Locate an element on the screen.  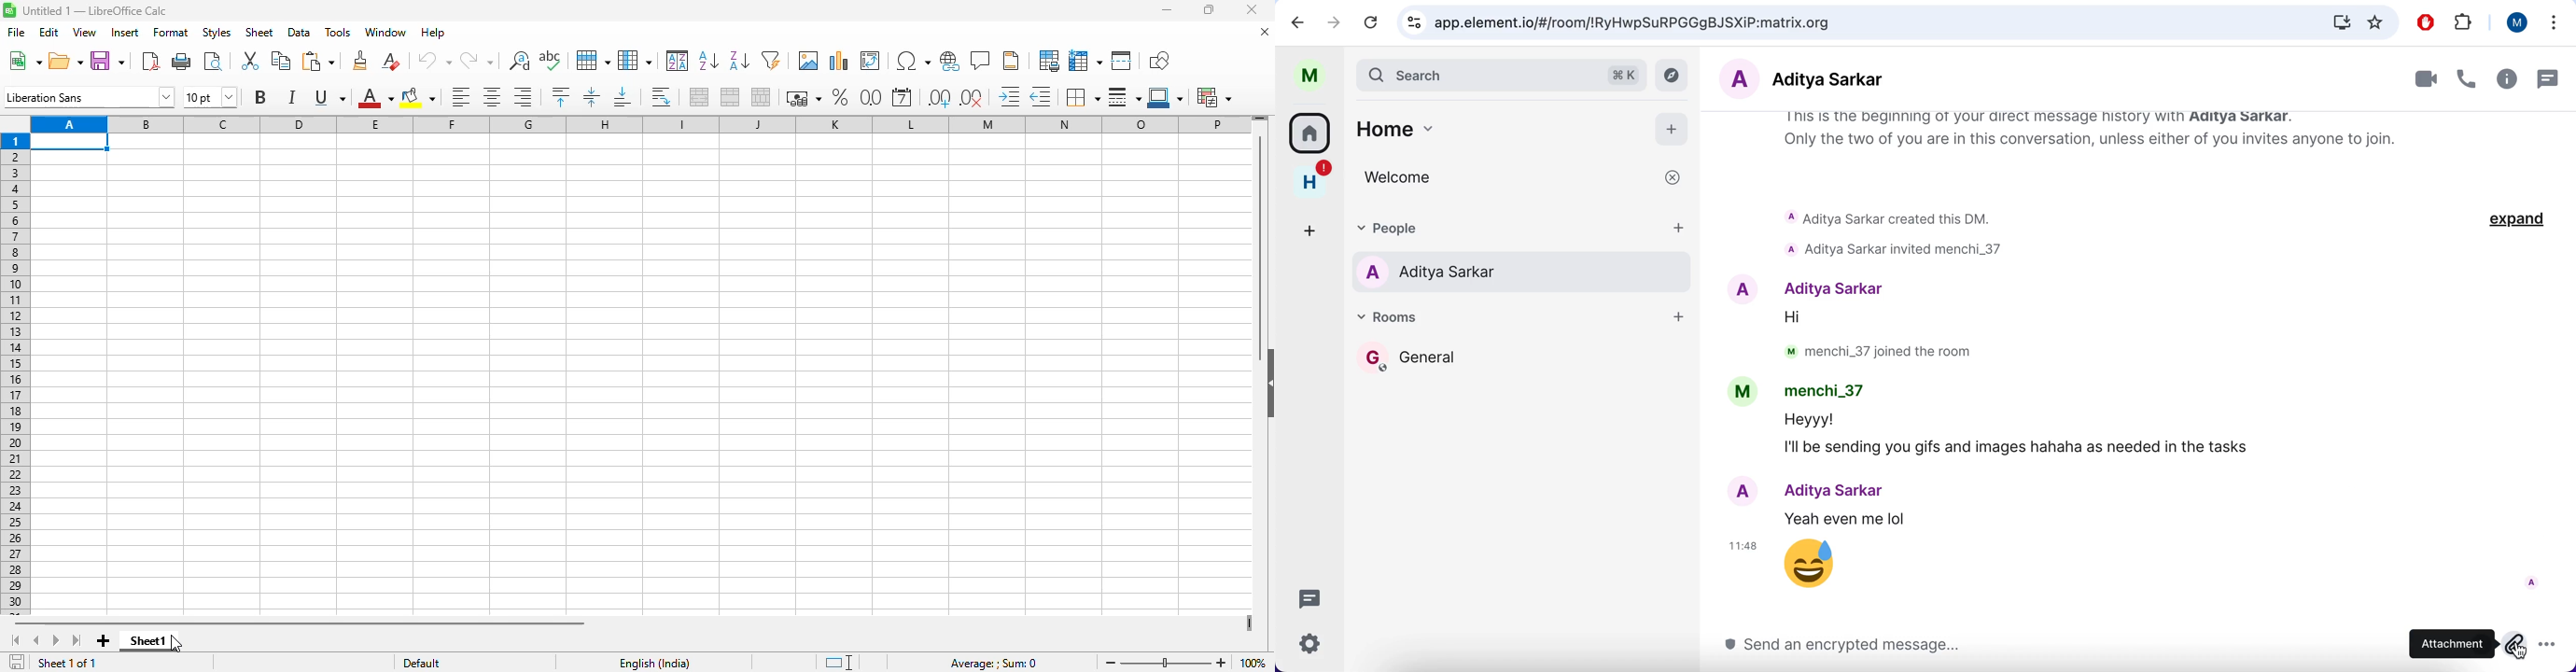
search is located at coordinates (1496, 75).